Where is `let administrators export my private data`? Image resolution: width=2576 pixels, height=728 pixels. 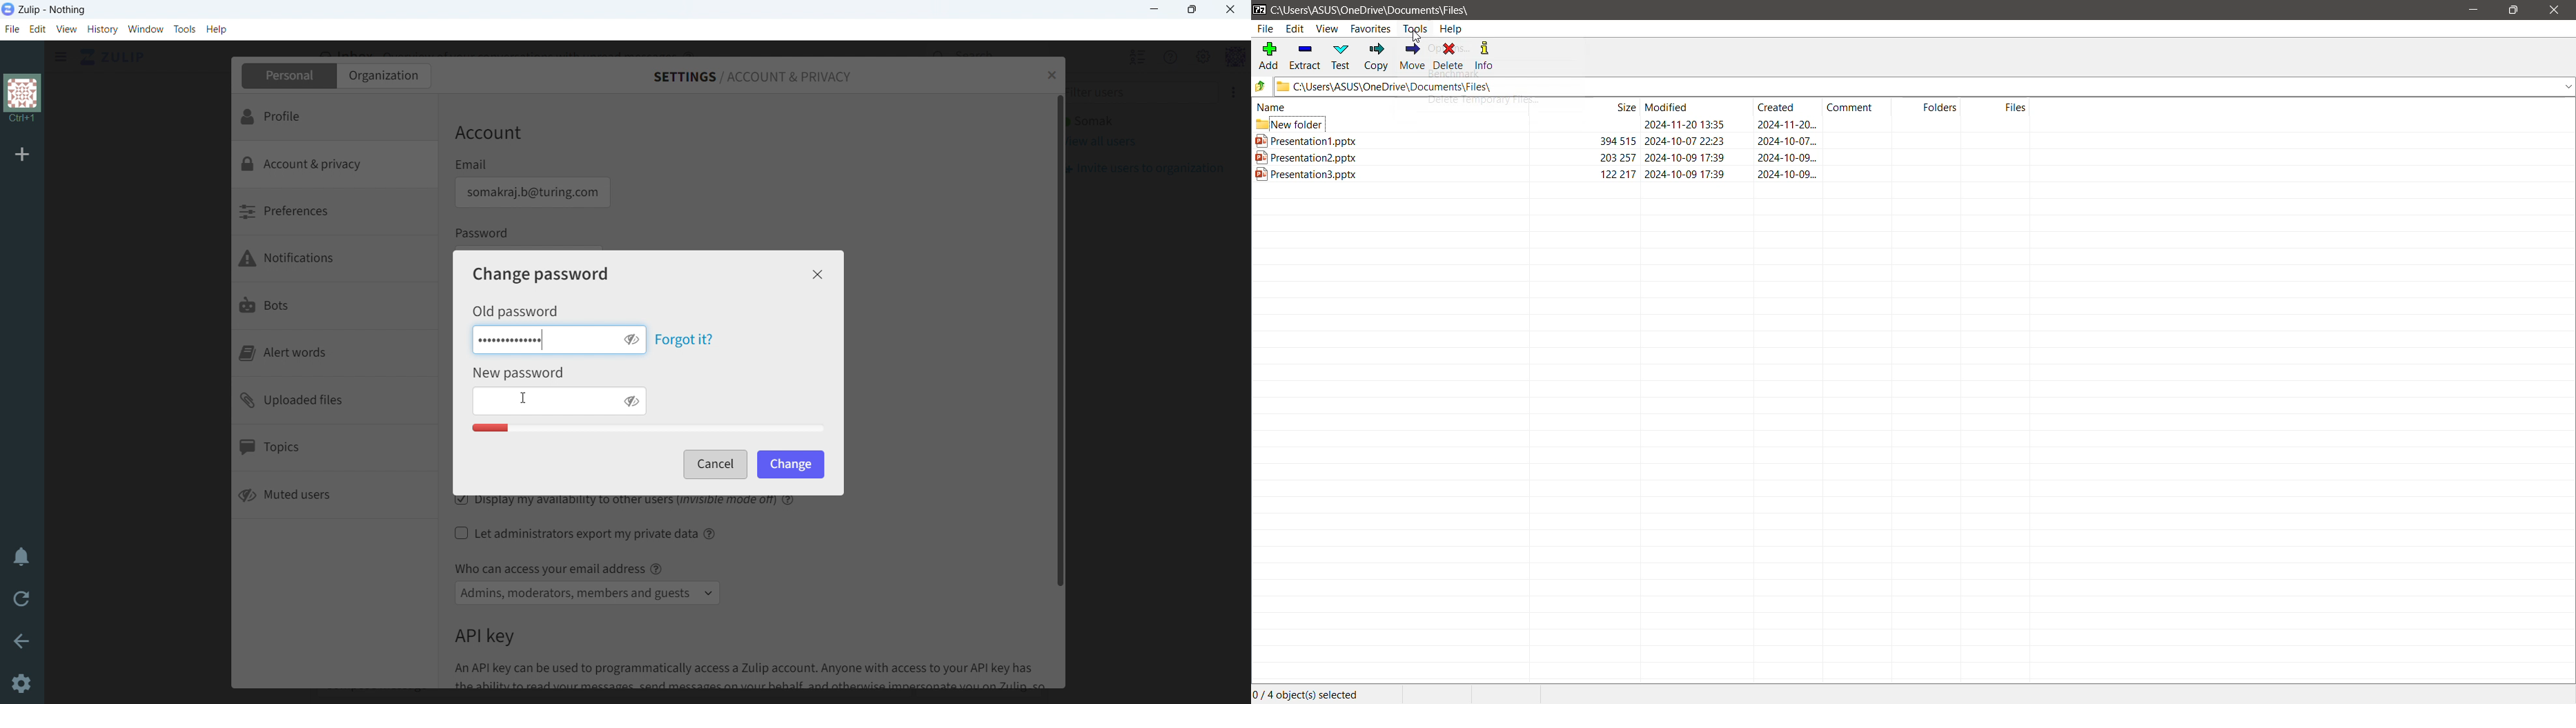
let administrators export my private data is located at coordinates (576, 533).